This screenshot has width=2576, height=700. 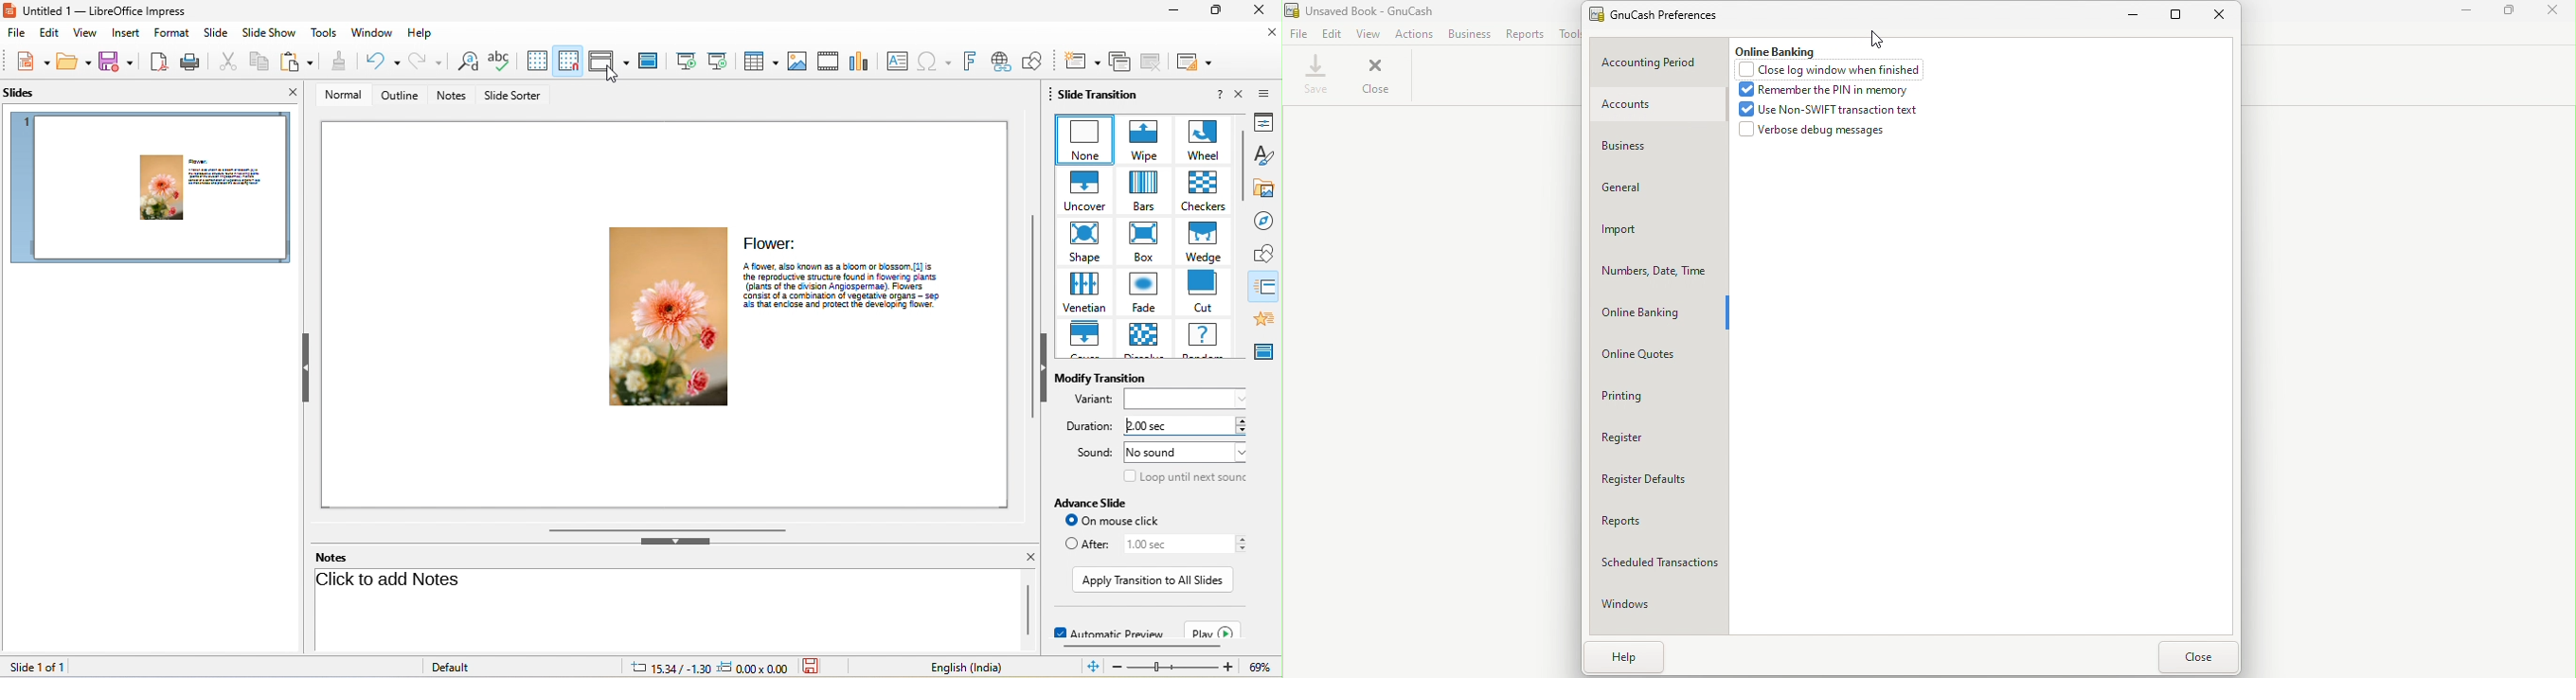 I want to click on 3.00 sec, so click(x=1174, y=427).